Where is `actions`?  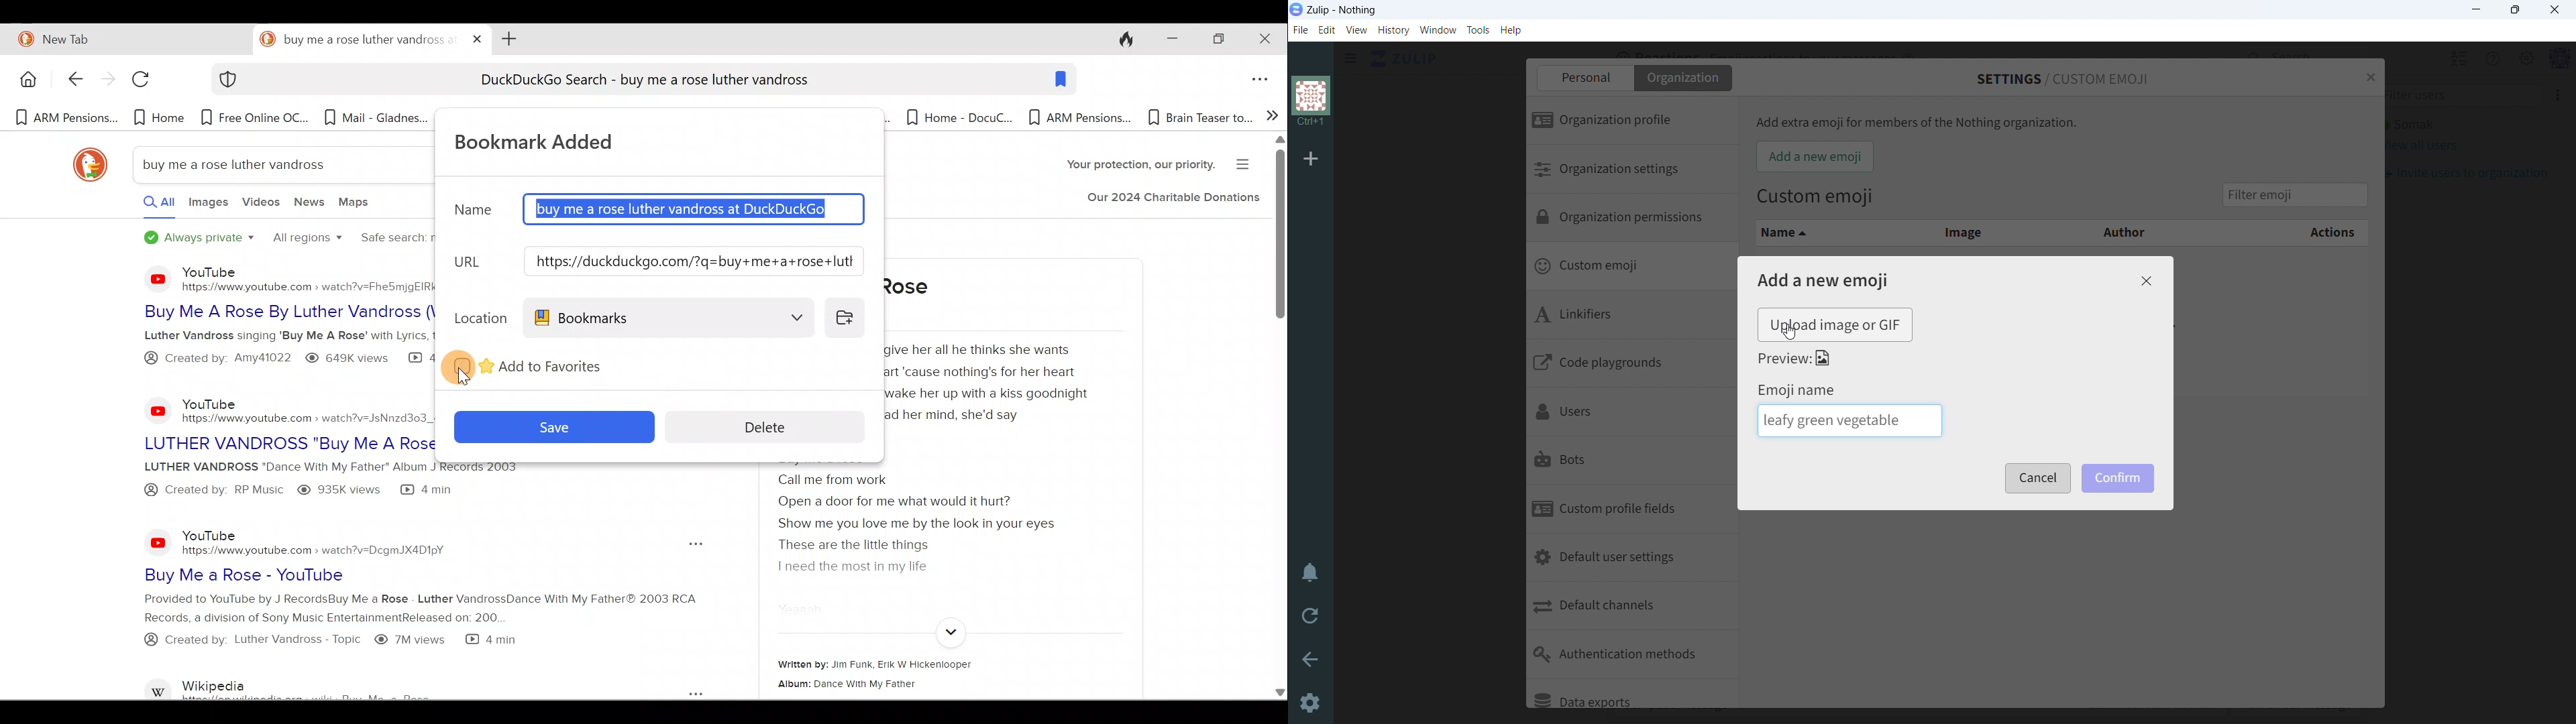 actions is located at coordinates (2285, 233).